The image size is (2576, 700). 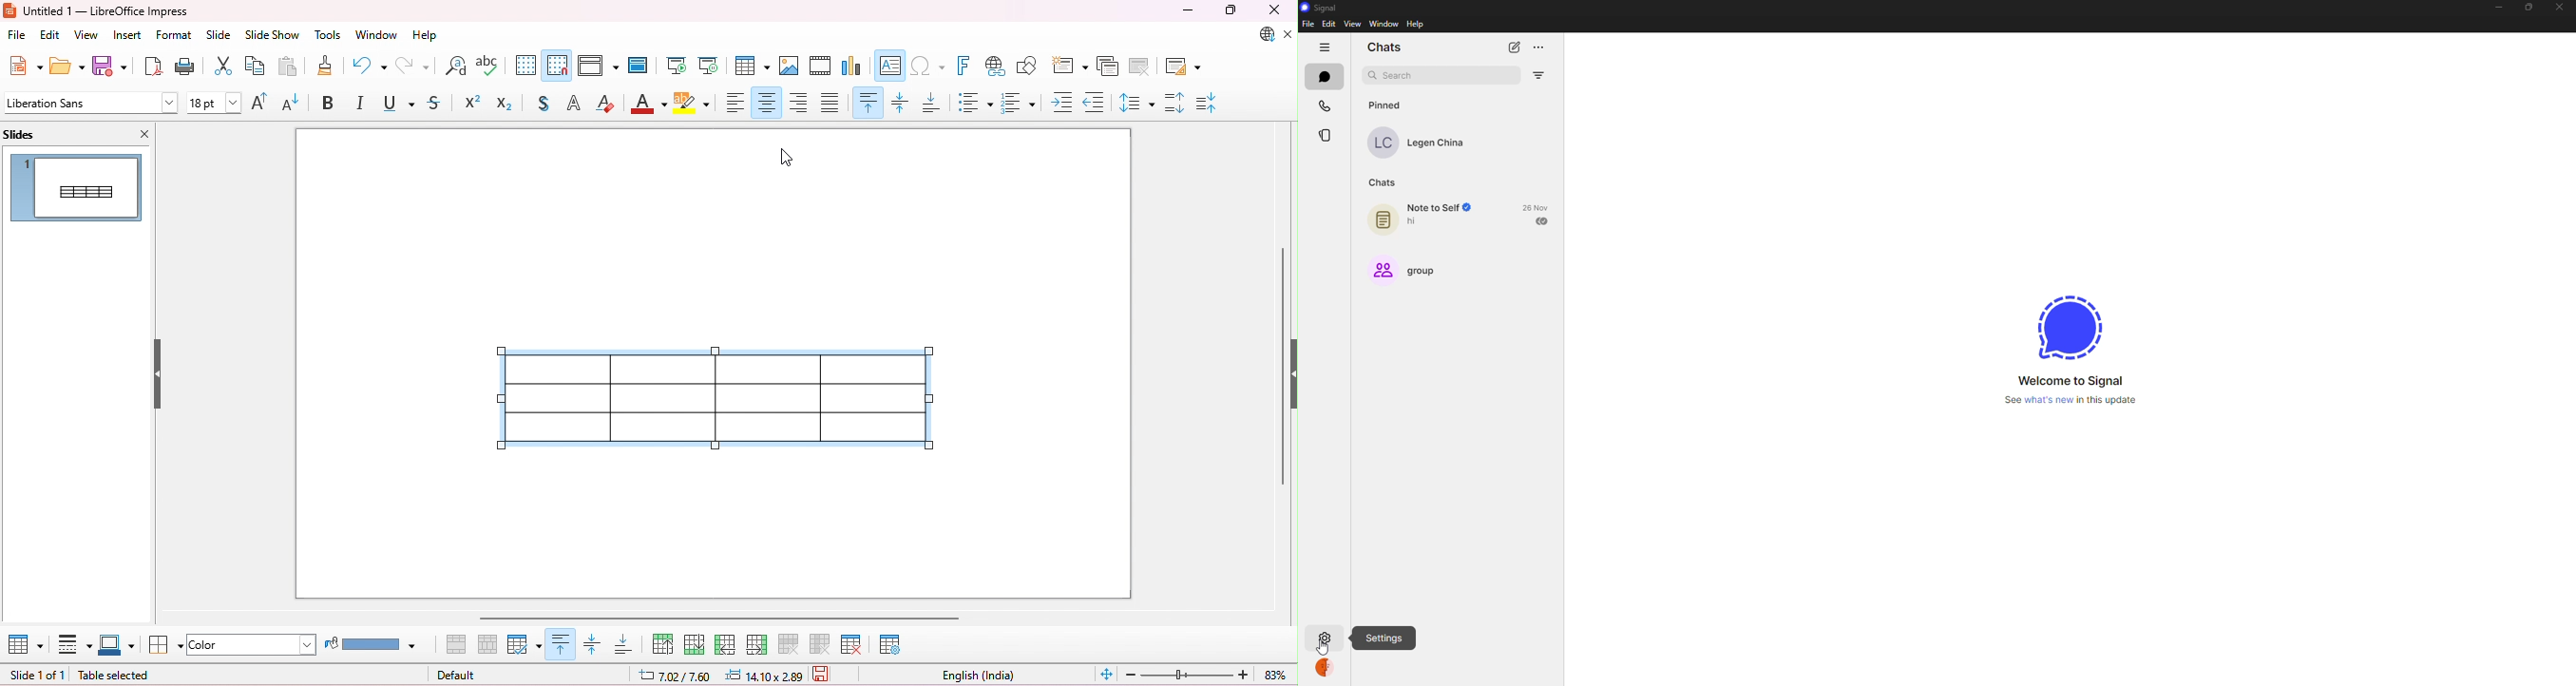 What do you see at coordinates (696, 103) in the screenshot?
I see `highlight` at bounding box center [696, 103].